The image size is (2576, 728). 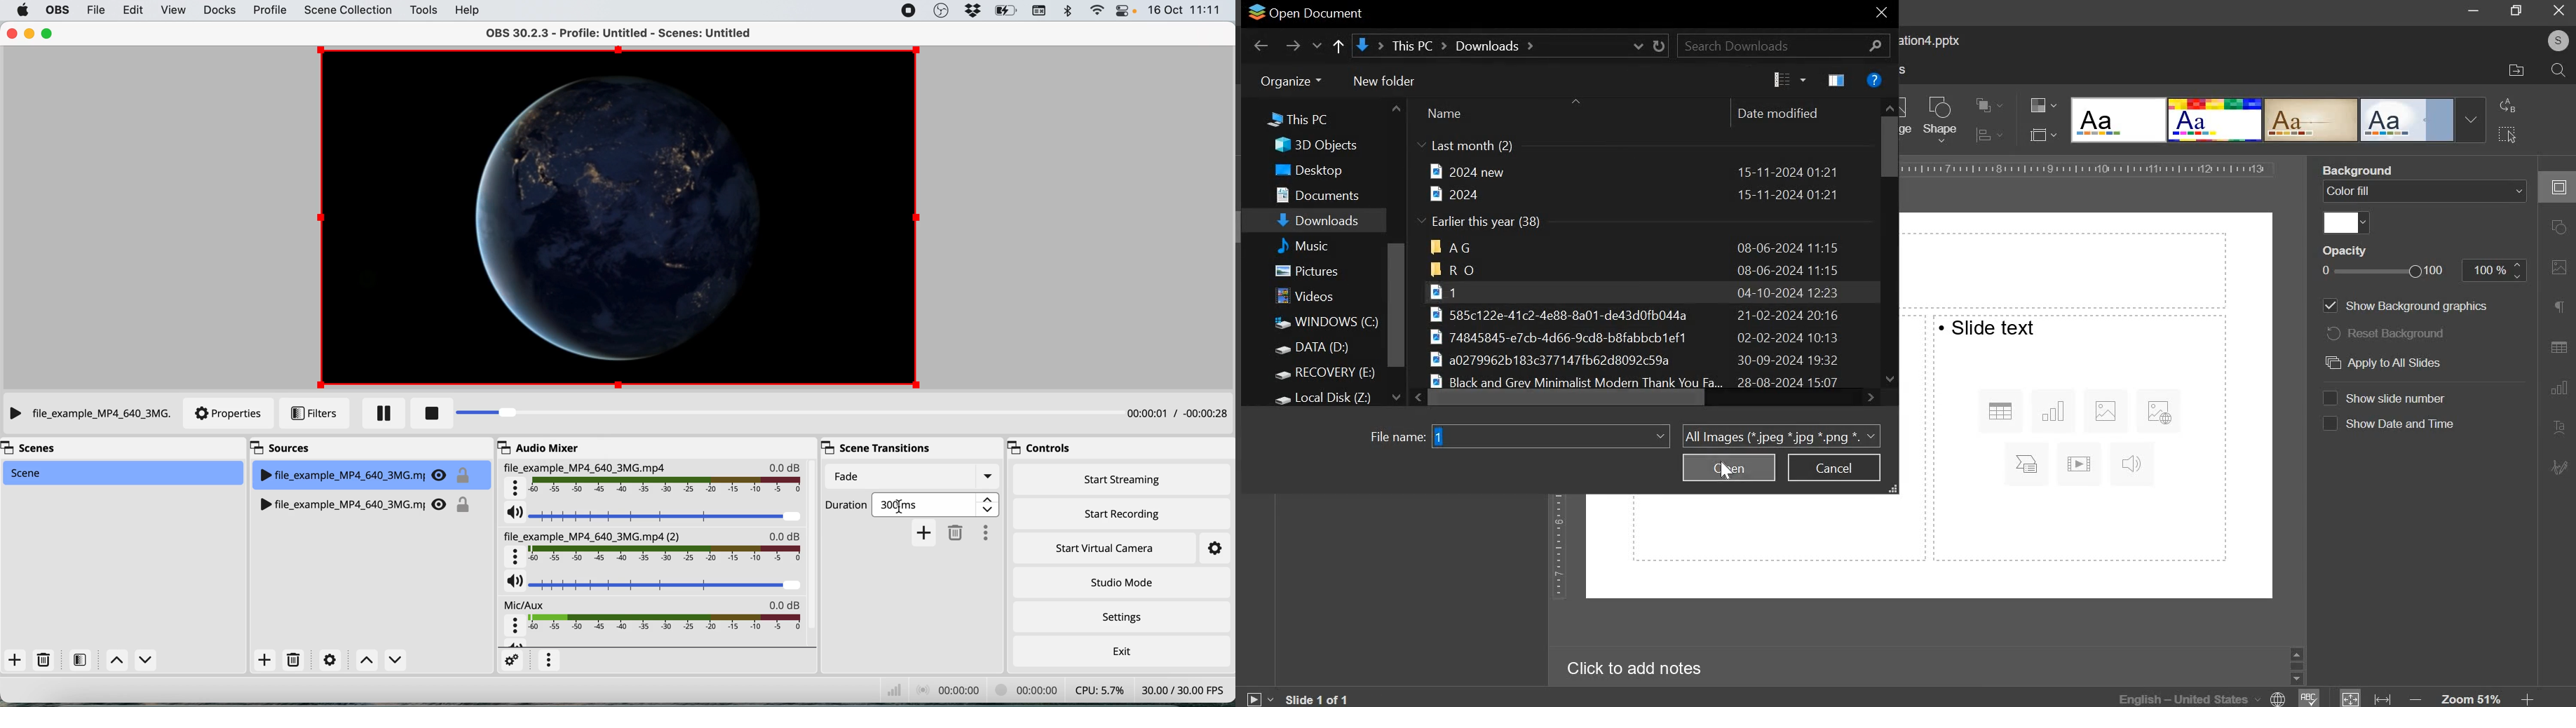 What do you see at coordinates (316, 416) in the screenshot?
I see `filters` at bounding box center [316, 416].